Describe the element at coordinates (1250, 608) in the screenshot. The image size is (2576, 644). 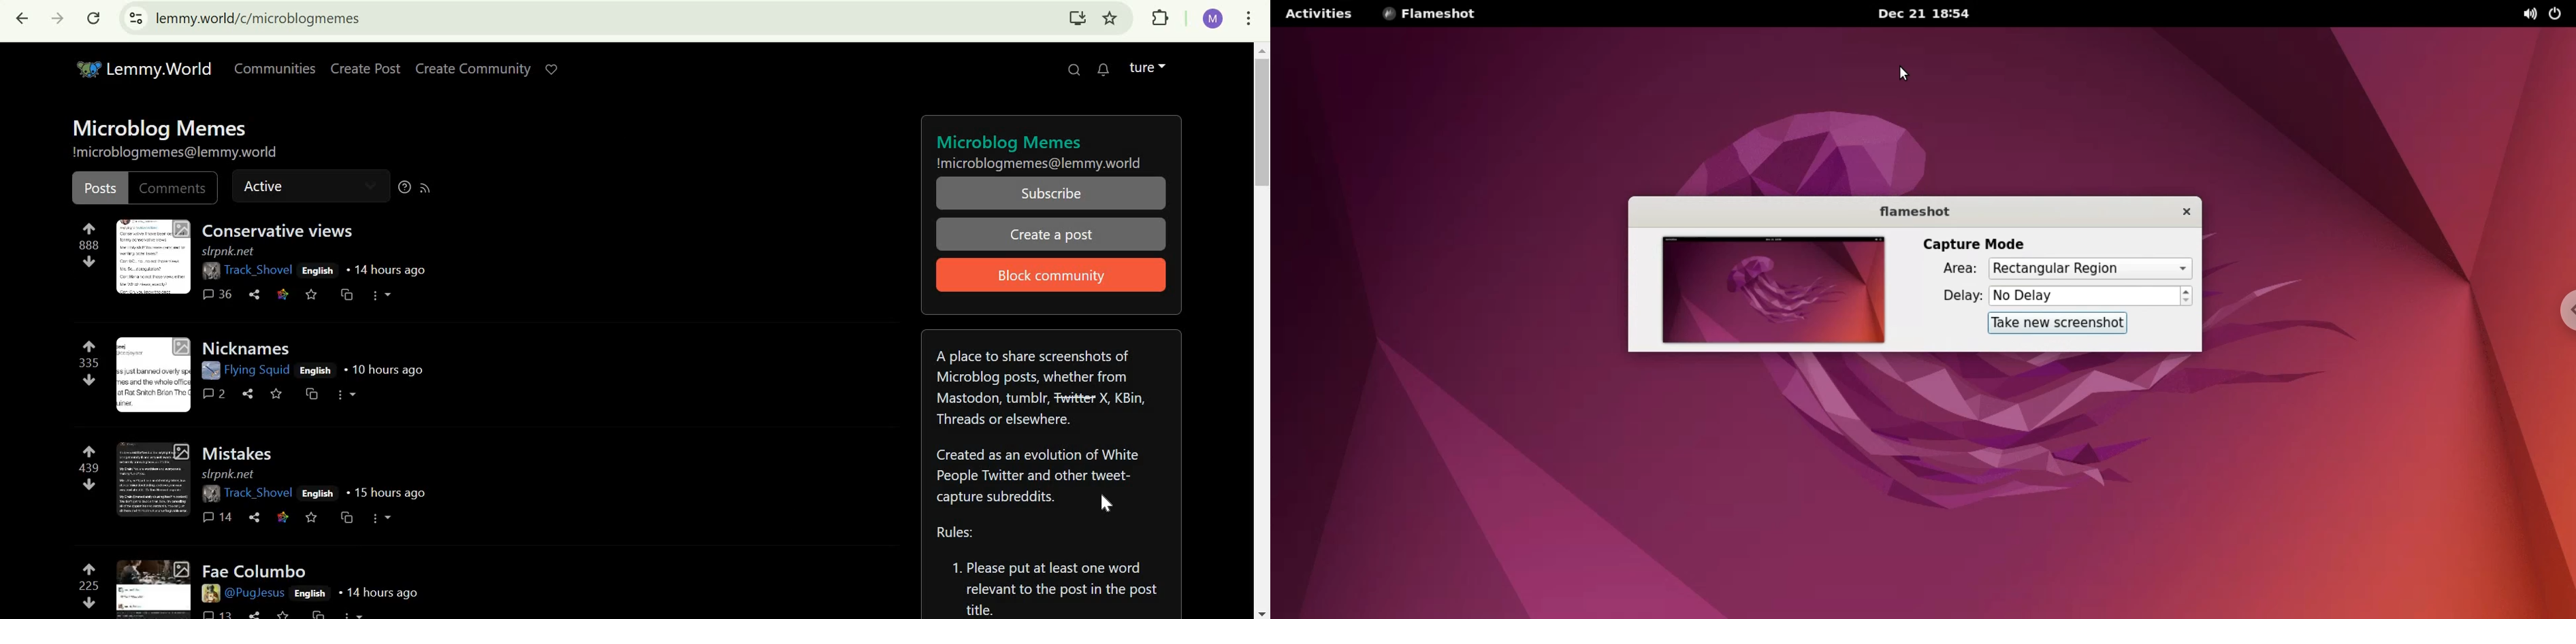
I see `navigations` at that location.